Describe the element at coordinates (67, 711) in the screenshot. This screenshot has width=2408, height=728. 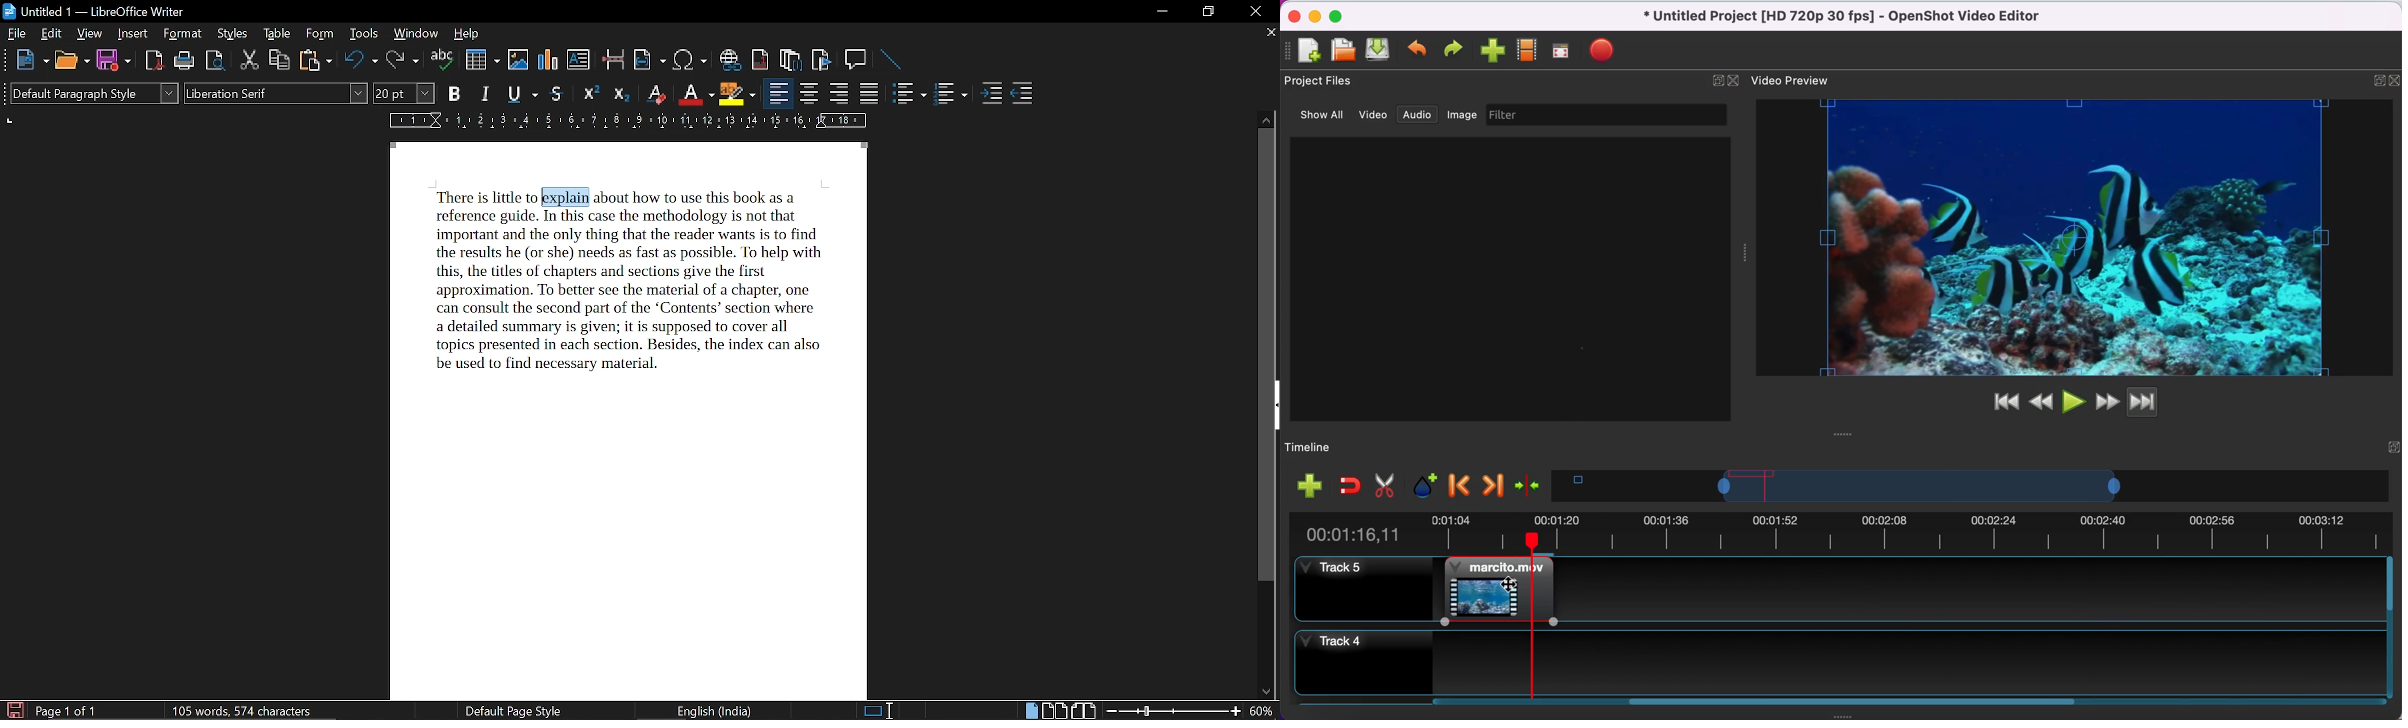
I see `Page 1 of 1` at that location.